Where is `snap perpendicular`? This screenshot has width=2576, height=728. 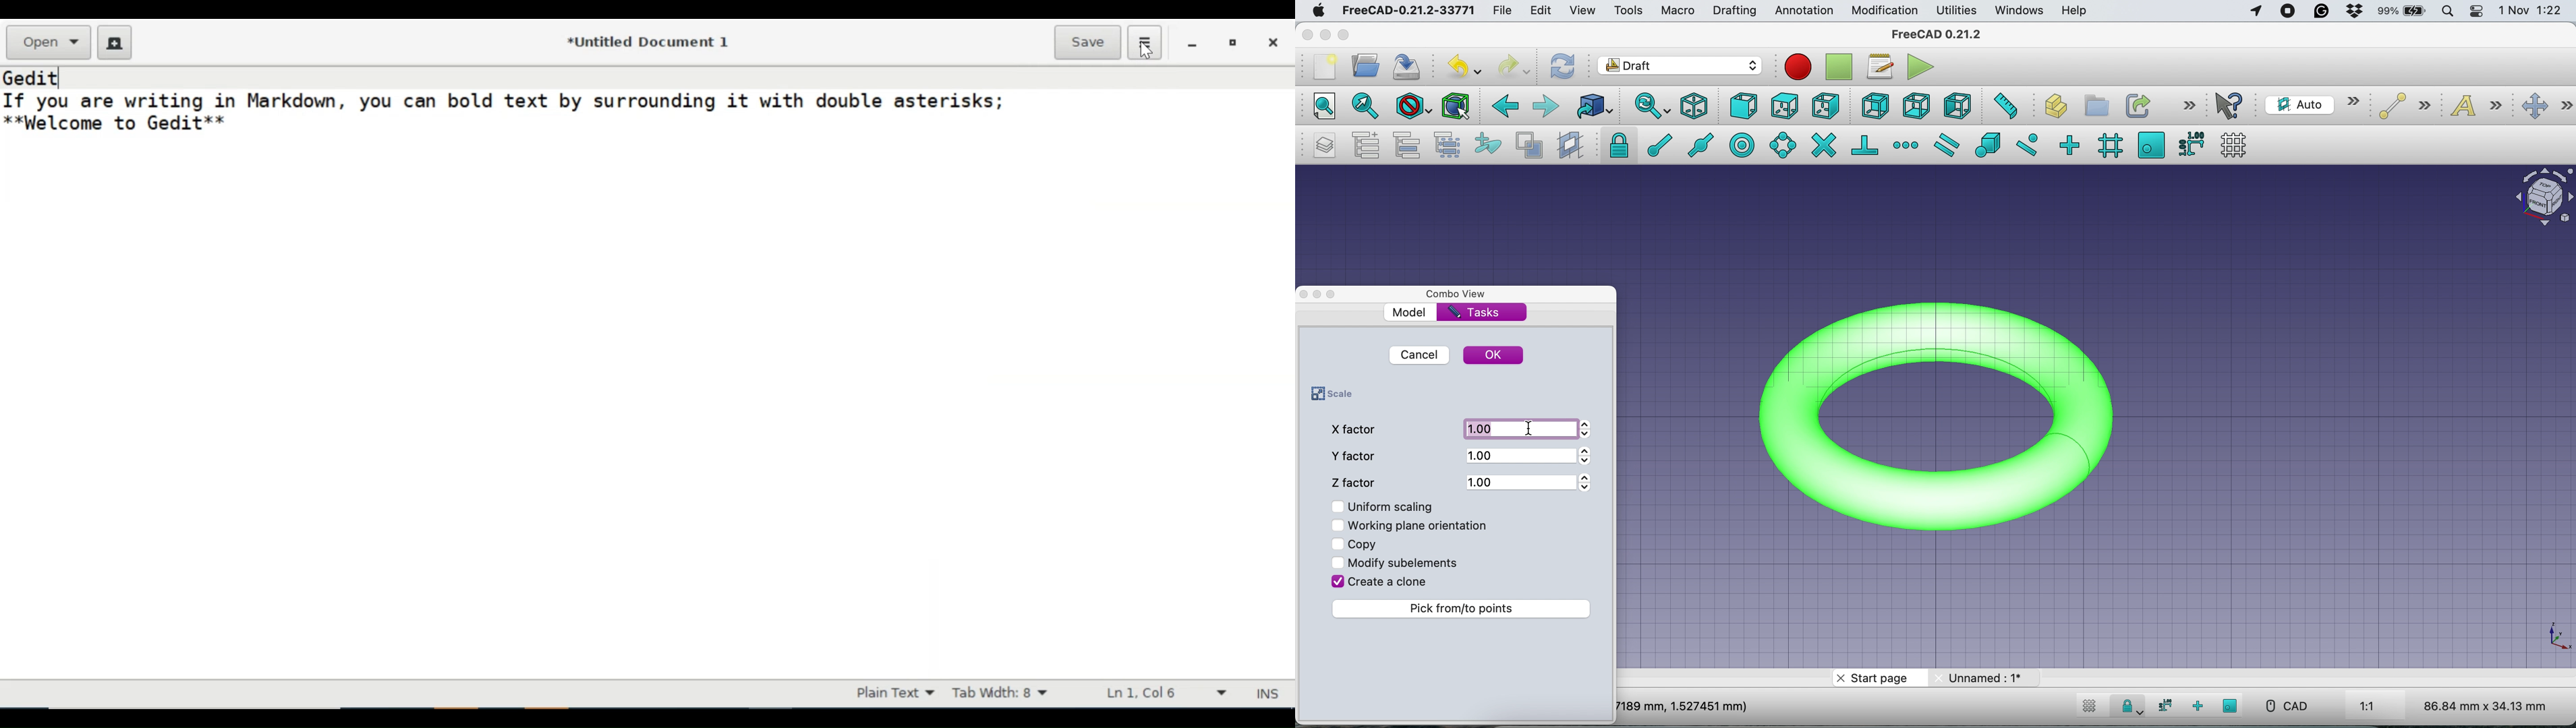
snap perpendicular is located at coordinates (1865, 144).